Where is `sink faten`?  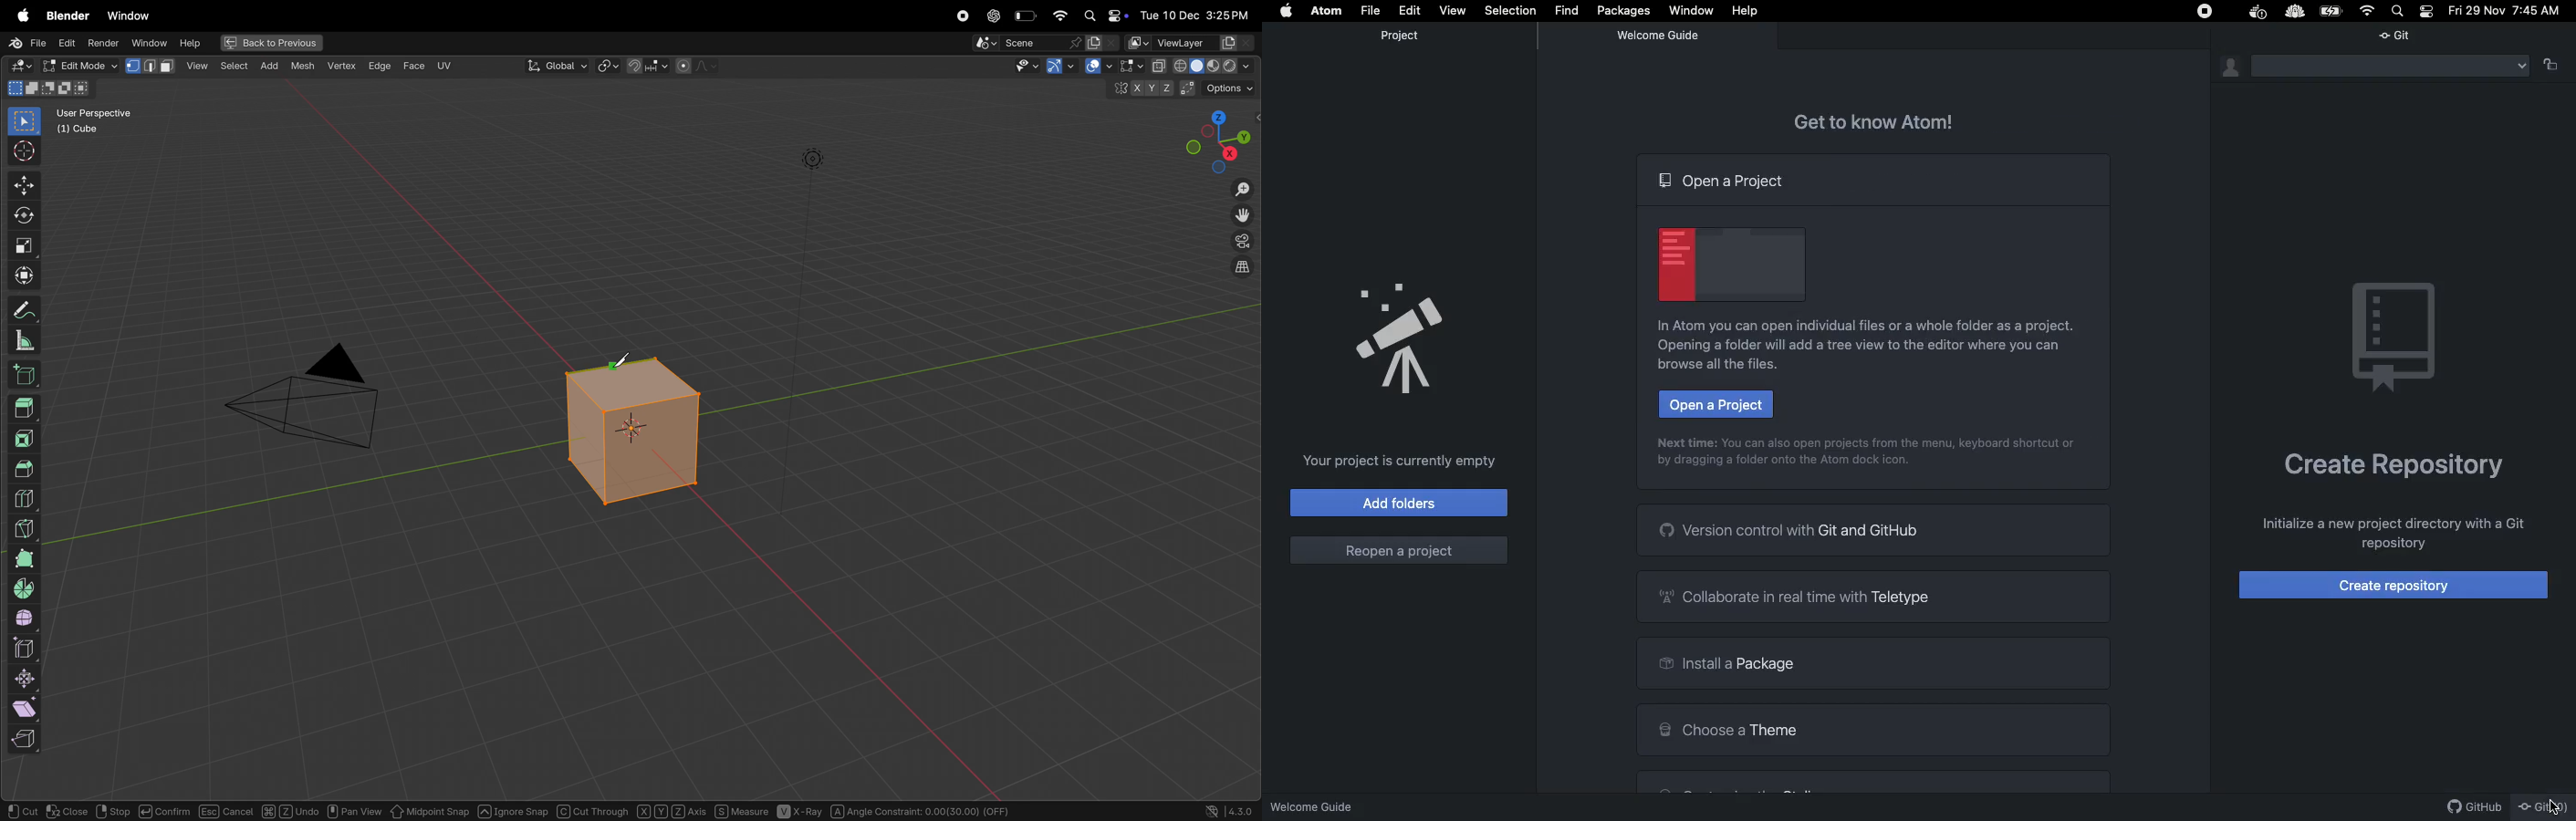
sink faten is located at coordinates (26, 679).